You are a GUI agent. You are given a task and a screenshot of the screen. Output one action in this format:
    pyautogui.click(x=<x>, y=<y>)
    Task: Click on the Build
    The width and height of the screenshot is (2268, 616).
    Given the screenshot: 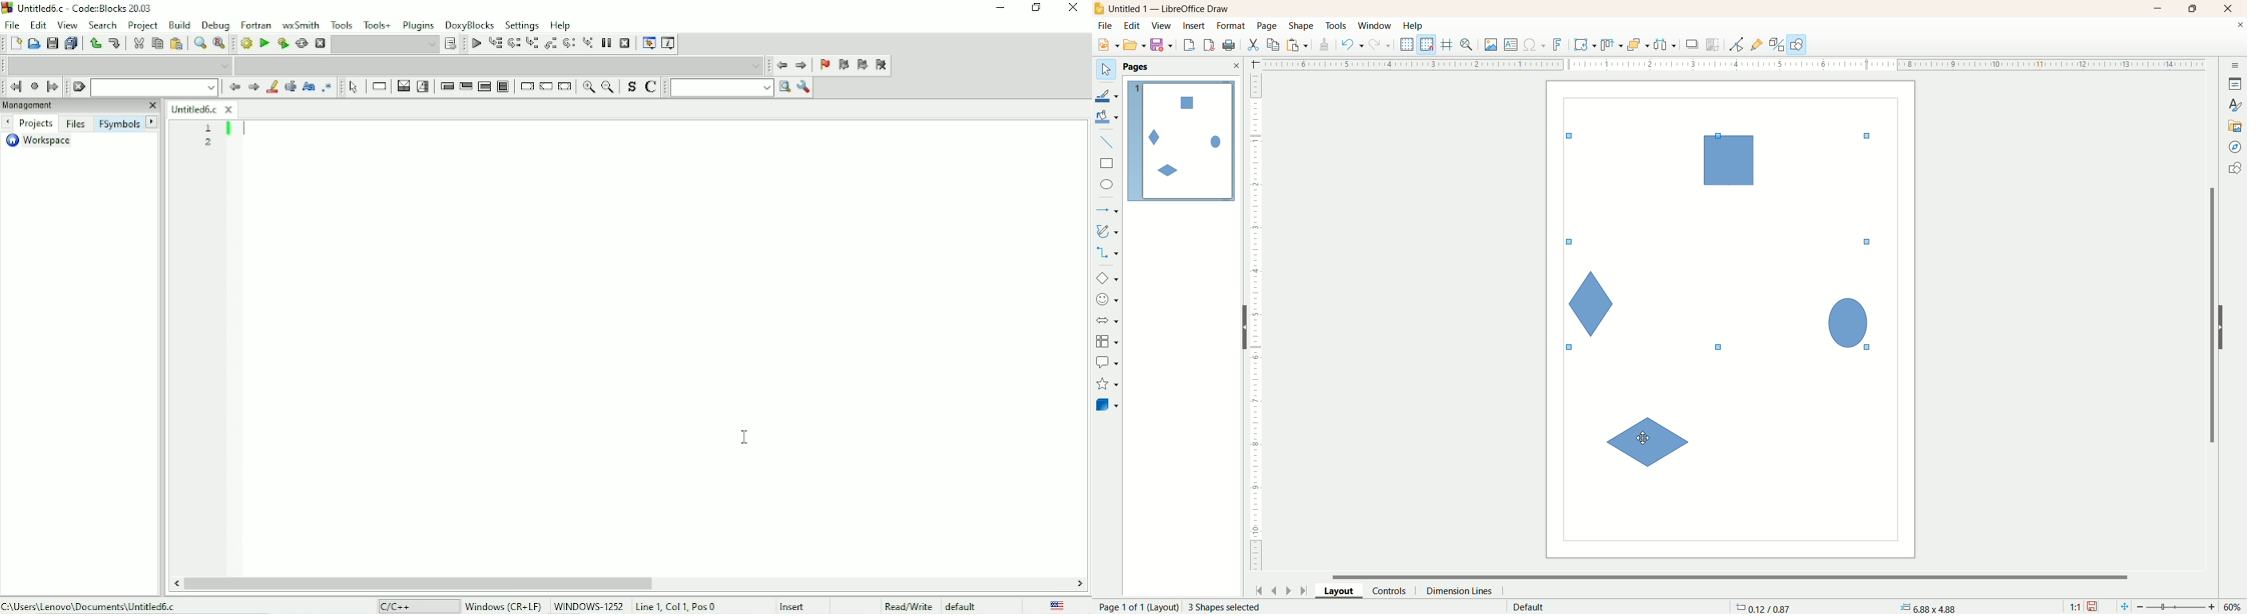 What is the action you would take?
    pyautogui.click(x=246, y=44)
    